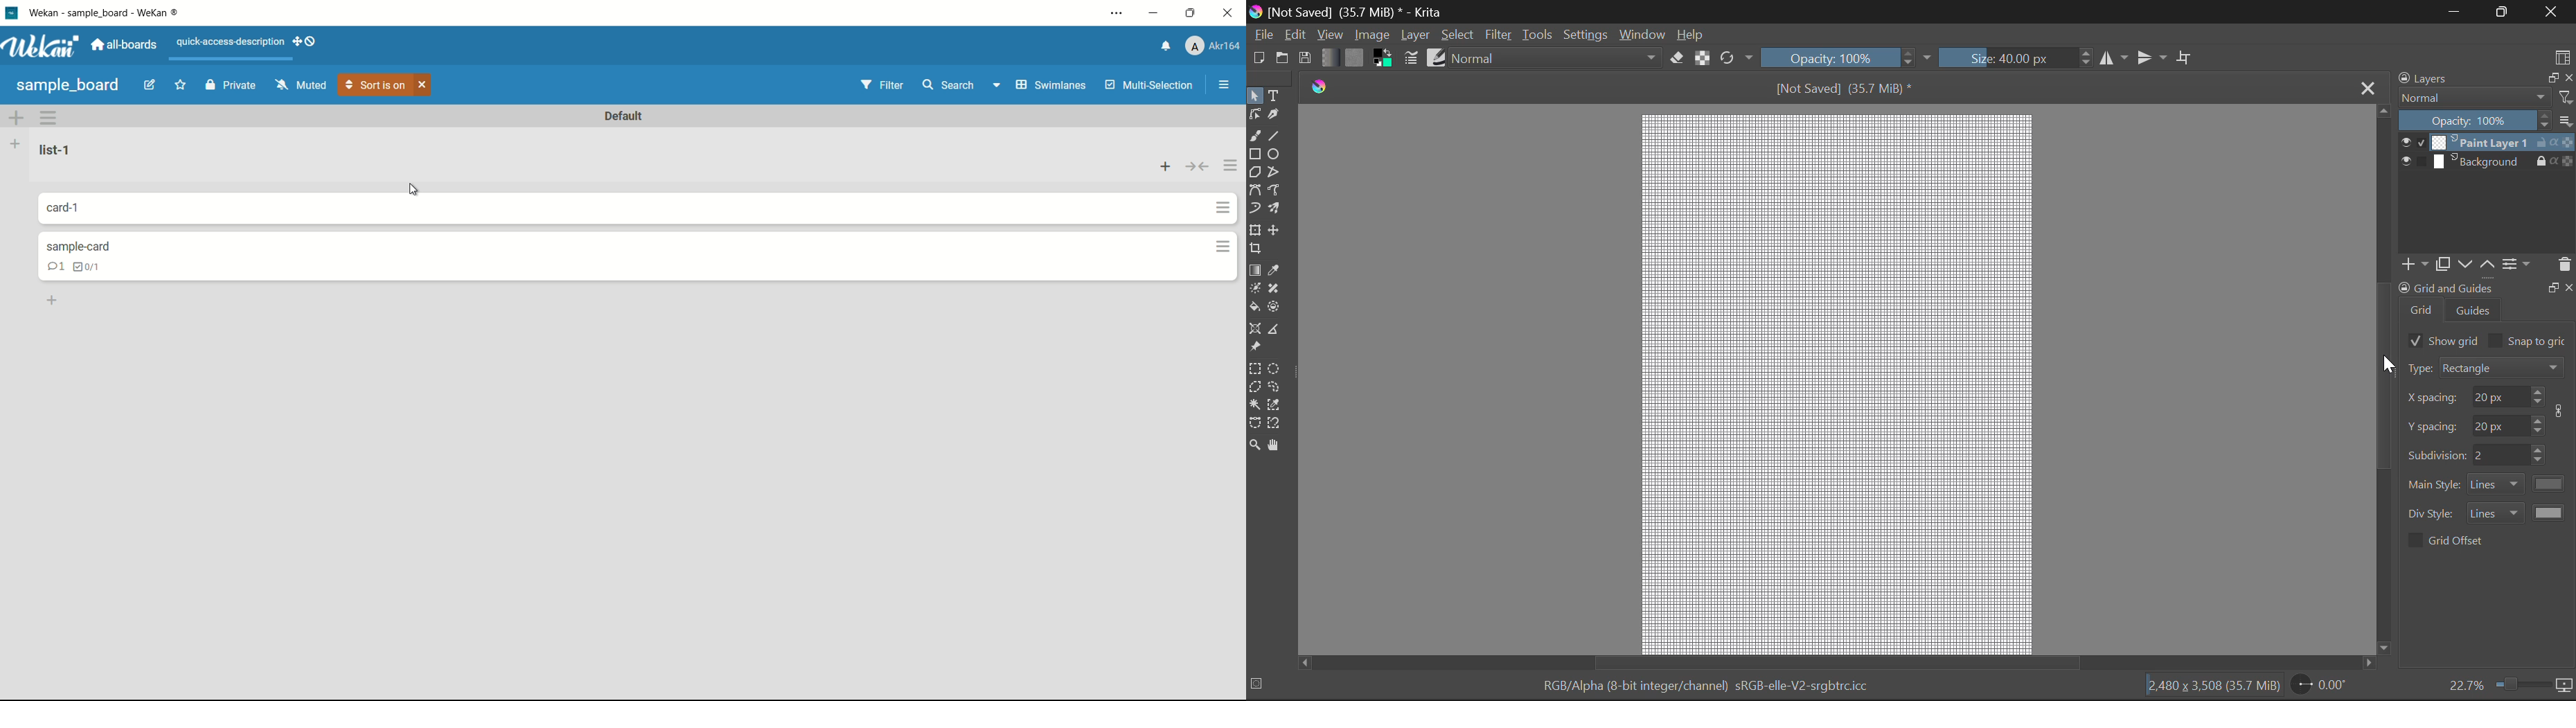  Describe the element at coordinates (1276, 445) in the screenshot. I see `Pan` at that location.